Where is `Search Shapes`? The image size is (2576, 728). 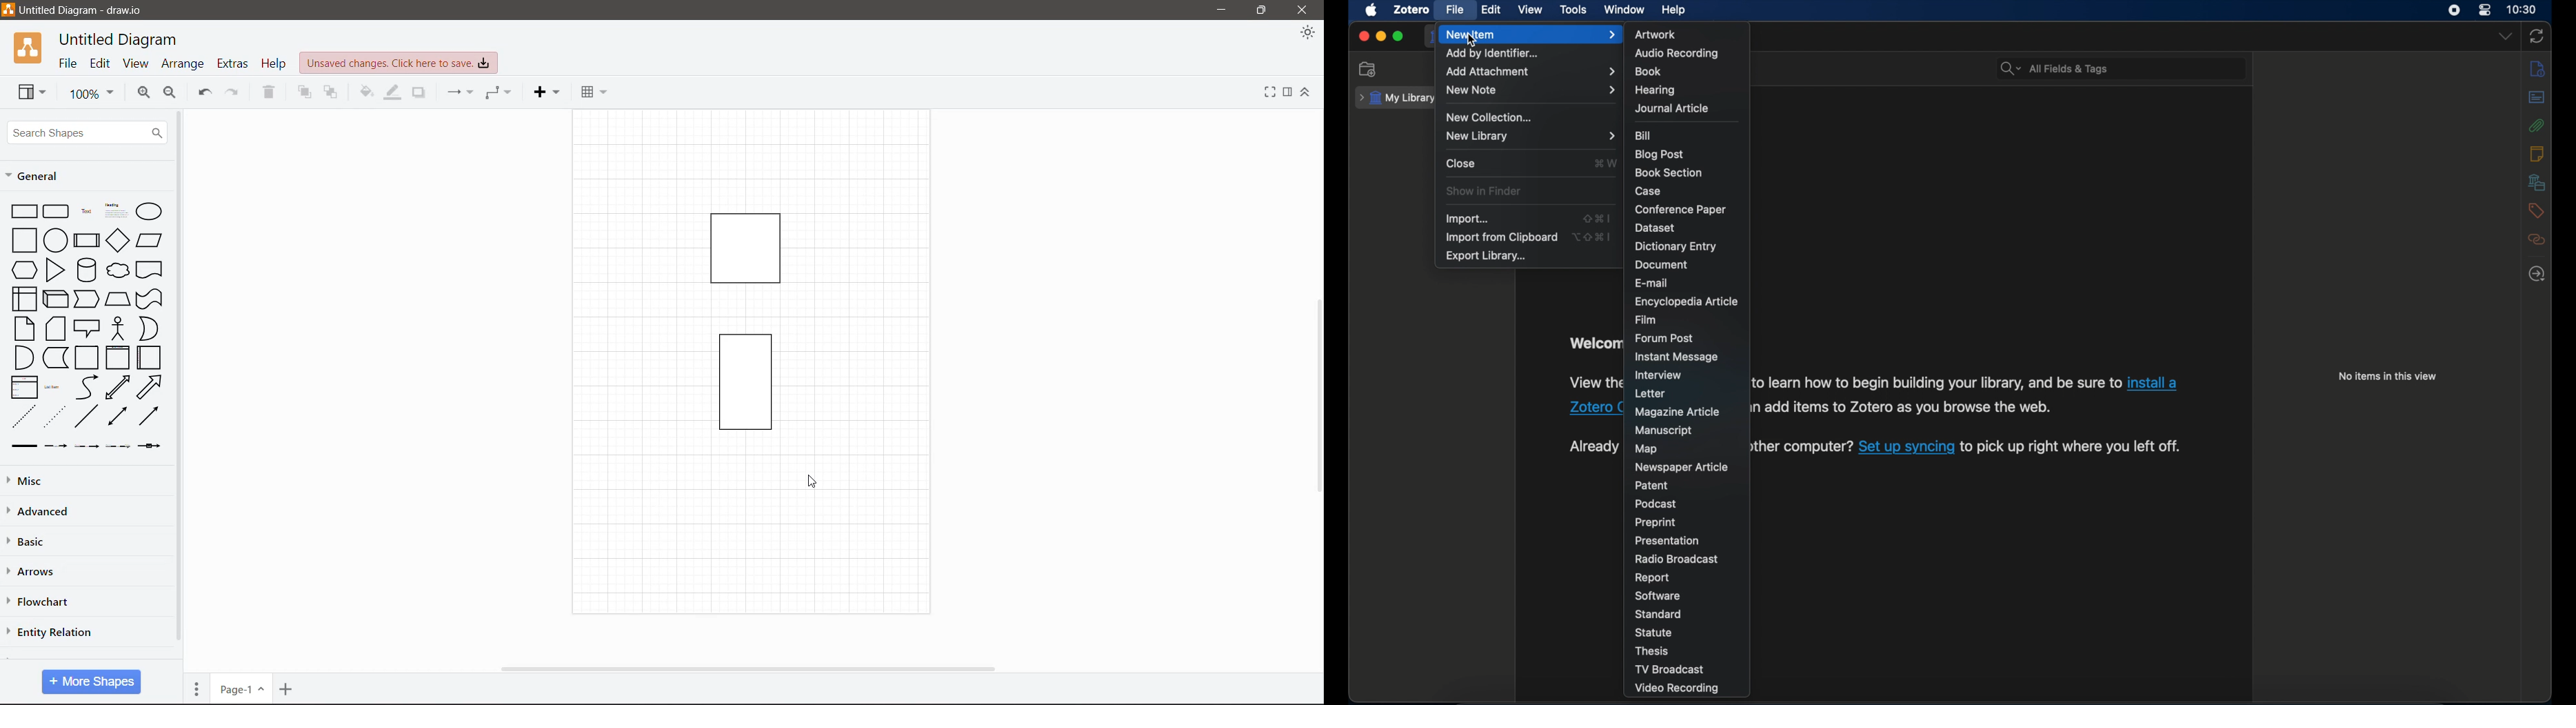
Search Shapes is located at coordinates (86, 132).